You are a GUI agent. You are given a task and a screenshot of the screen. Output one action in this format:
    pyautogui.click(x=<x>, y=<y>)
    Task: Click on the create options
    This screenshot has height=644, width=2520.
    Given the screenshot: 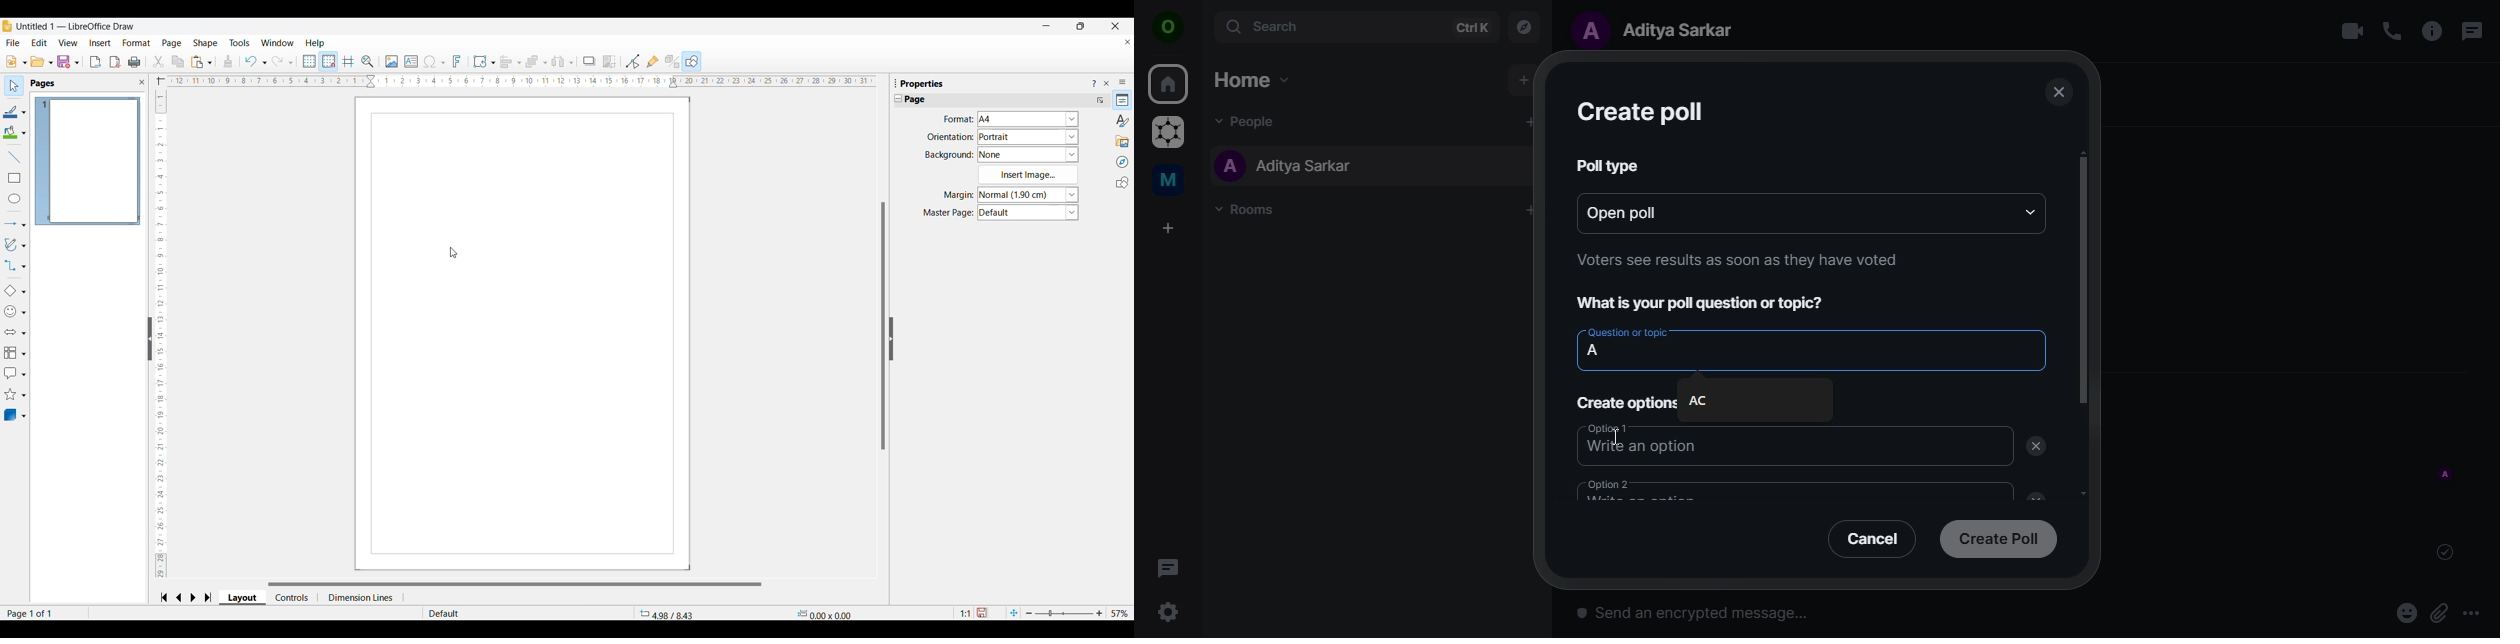 What is the action you would take?
    pyautogui.click(x=1628, y=402)
    